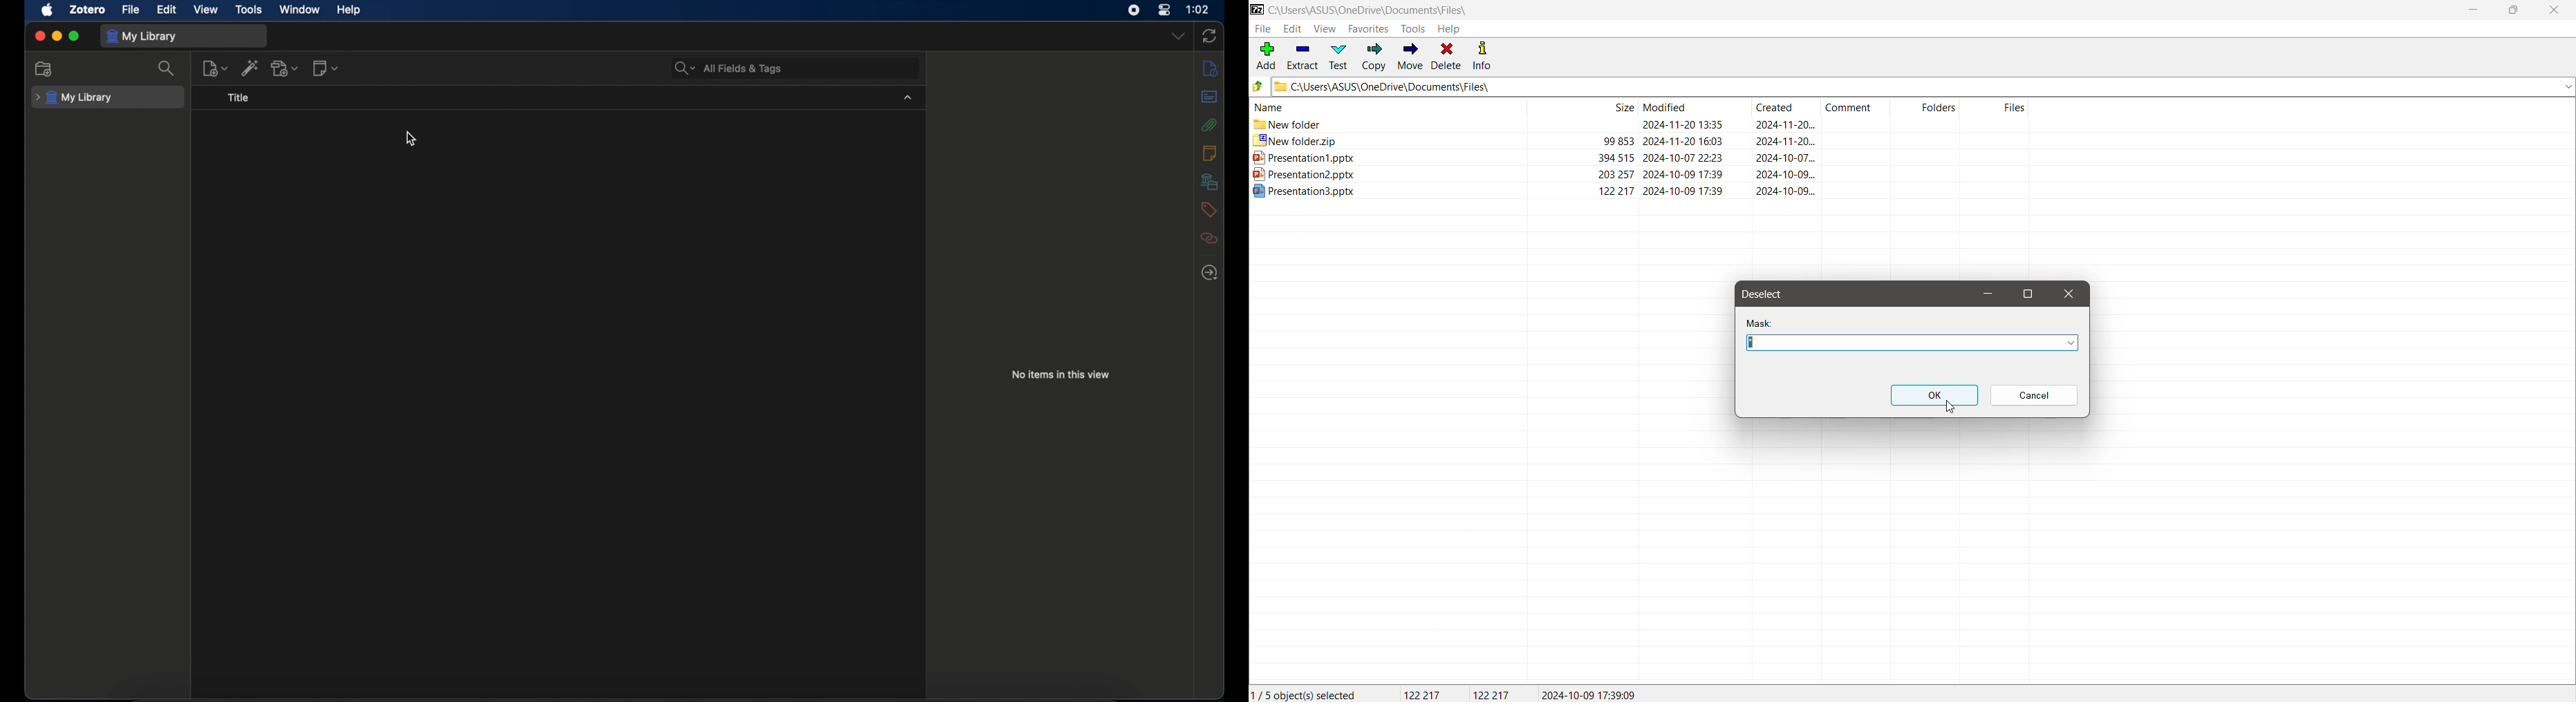  What do you see at coordinates (141, 37) in the screenshot?
I see `my library` at bounding box center [141, 37].